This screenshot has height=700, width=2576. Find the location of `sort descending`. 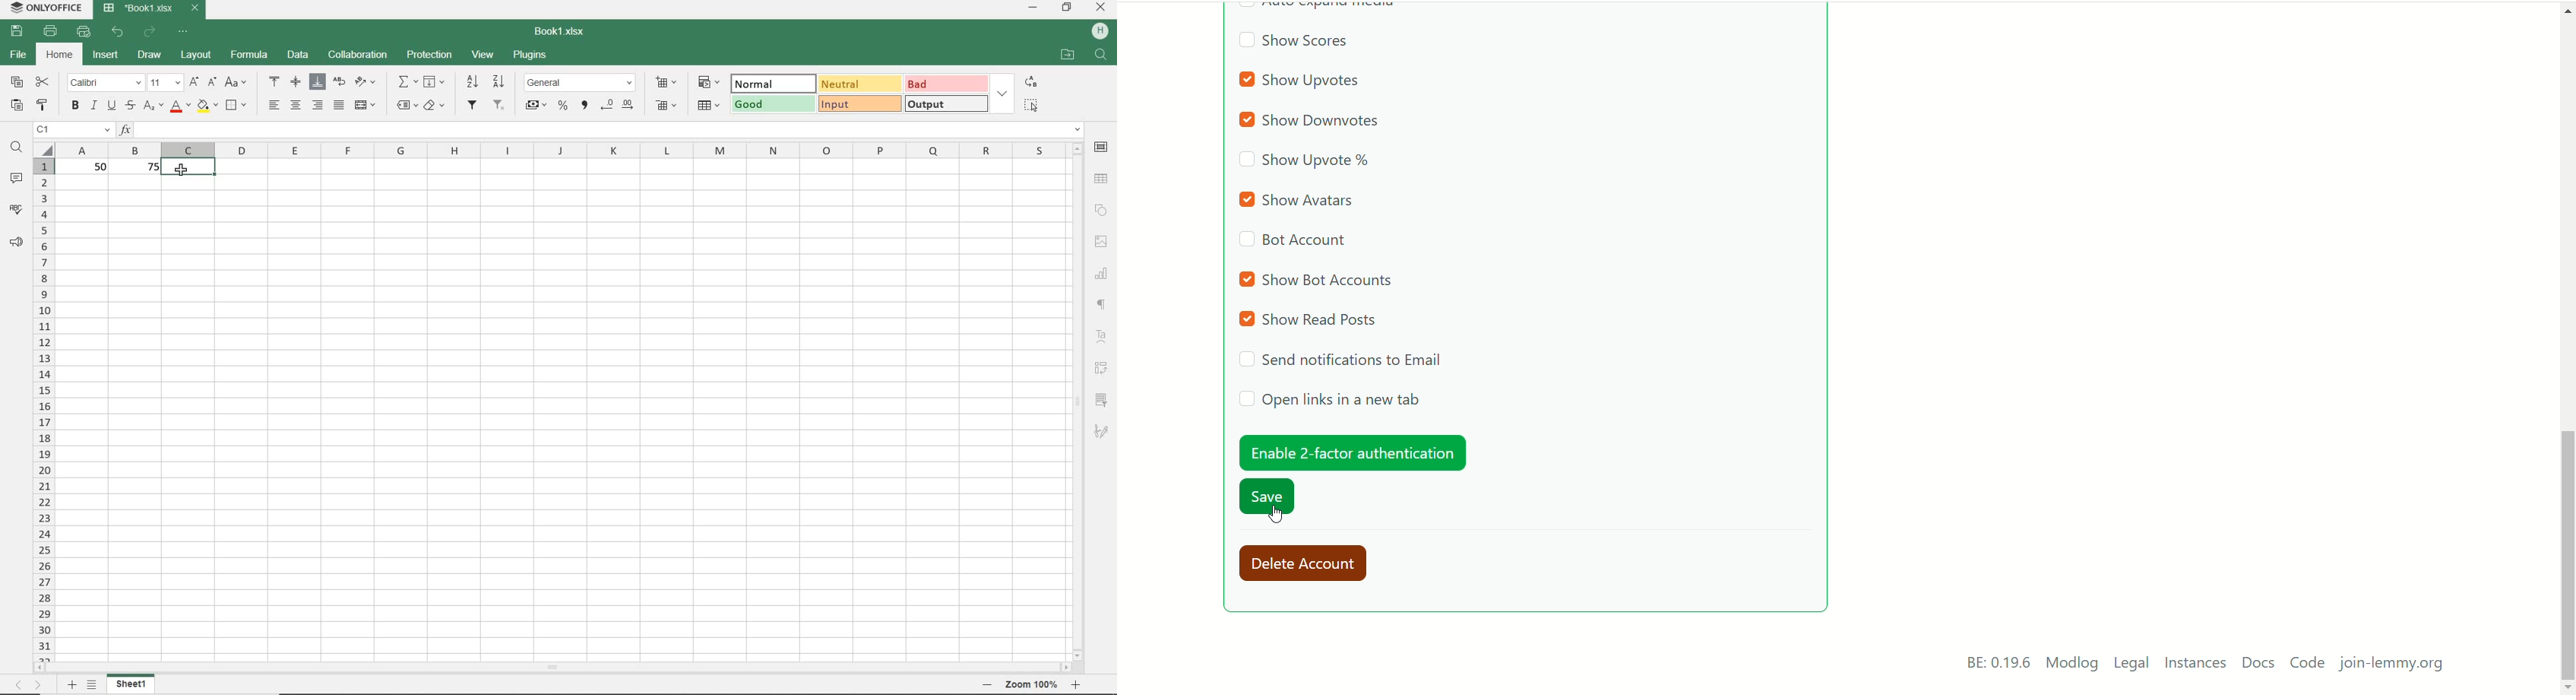

sort descending is located at coordinates (500, 81).